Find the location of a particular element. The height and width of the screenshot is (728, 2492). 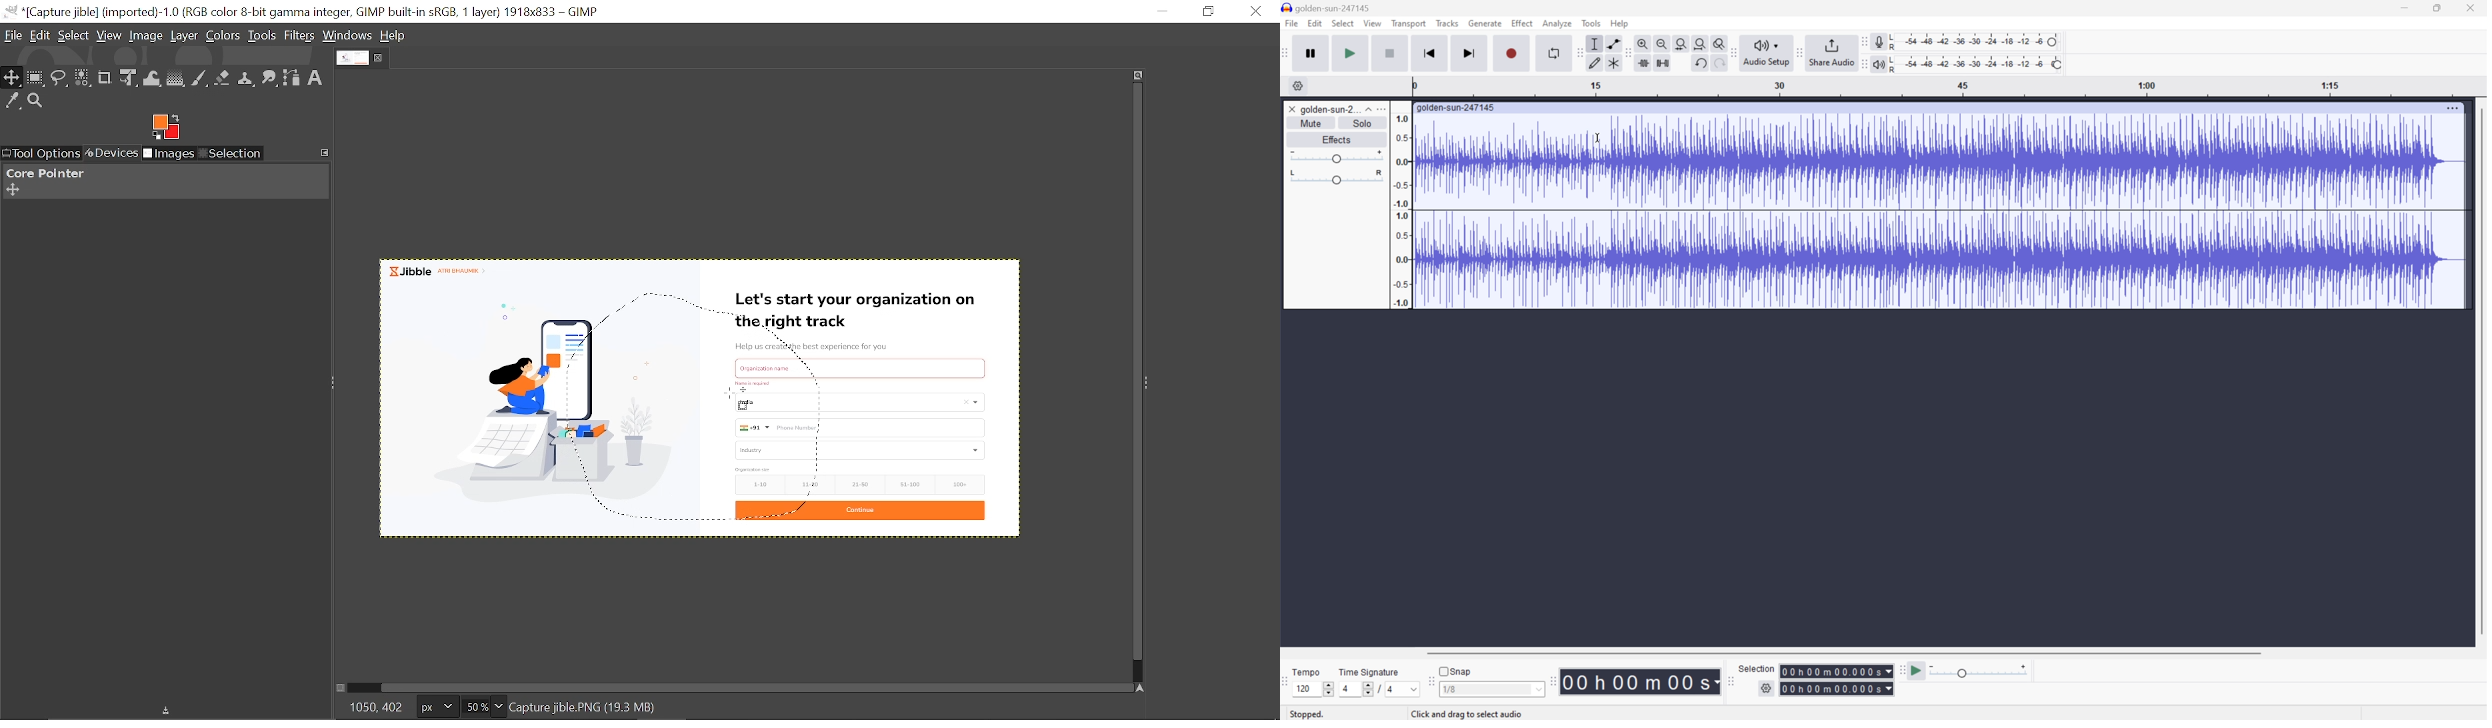

Undo is located at coordinates (1699, 62).